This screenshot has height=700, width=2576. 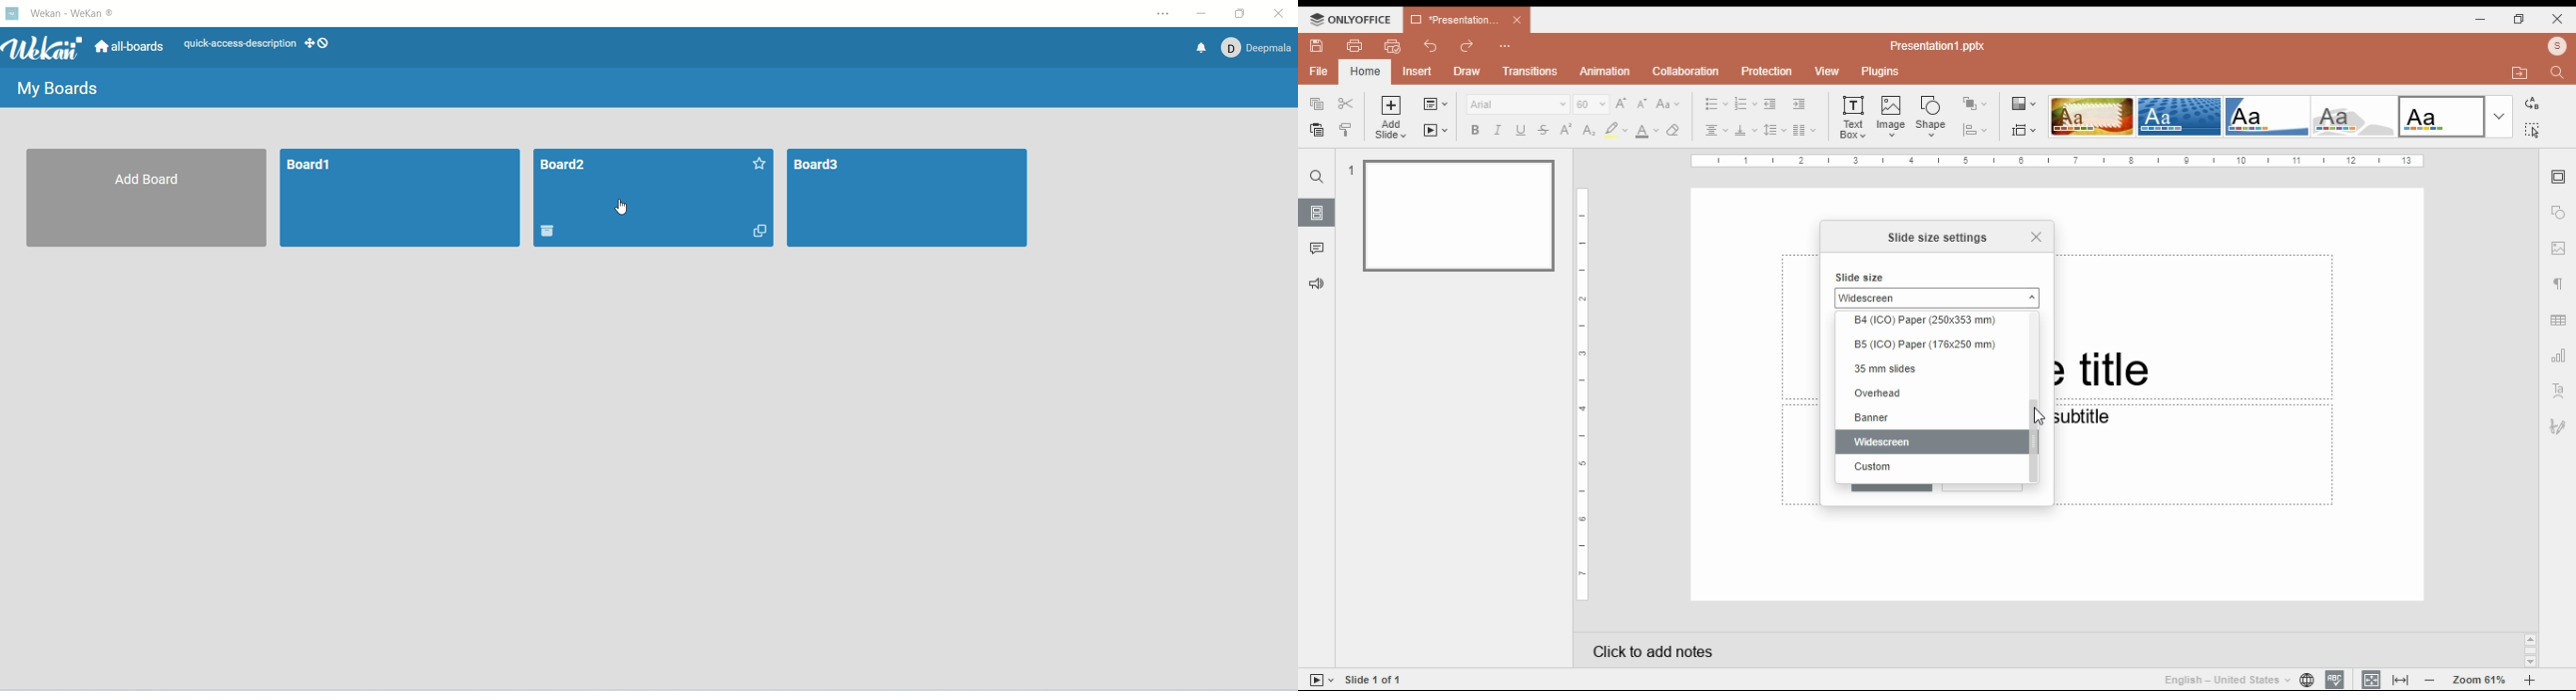 I want to click on *Presentation1, so click(x=1467, y=20).